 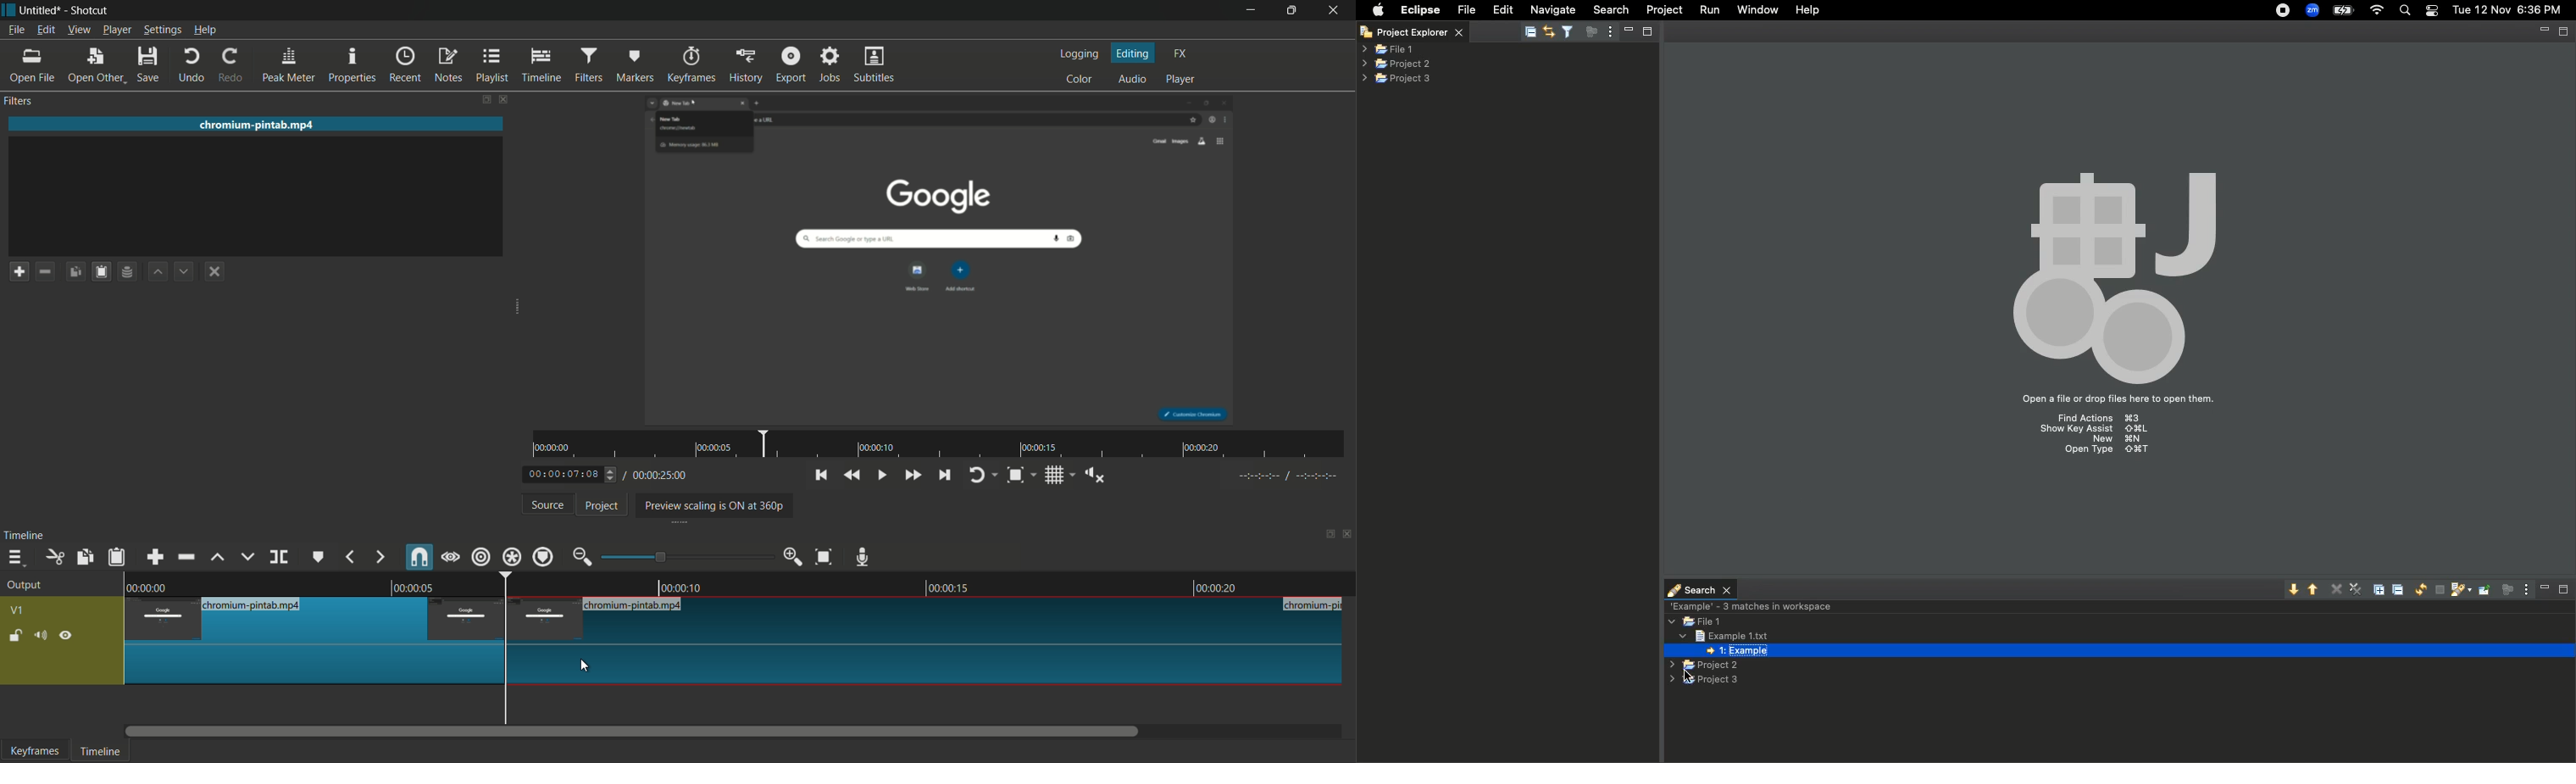 What do you see at coordinates (1664, 10) in the screenshot?
I see `Project` at bounding box center [1664, 10].